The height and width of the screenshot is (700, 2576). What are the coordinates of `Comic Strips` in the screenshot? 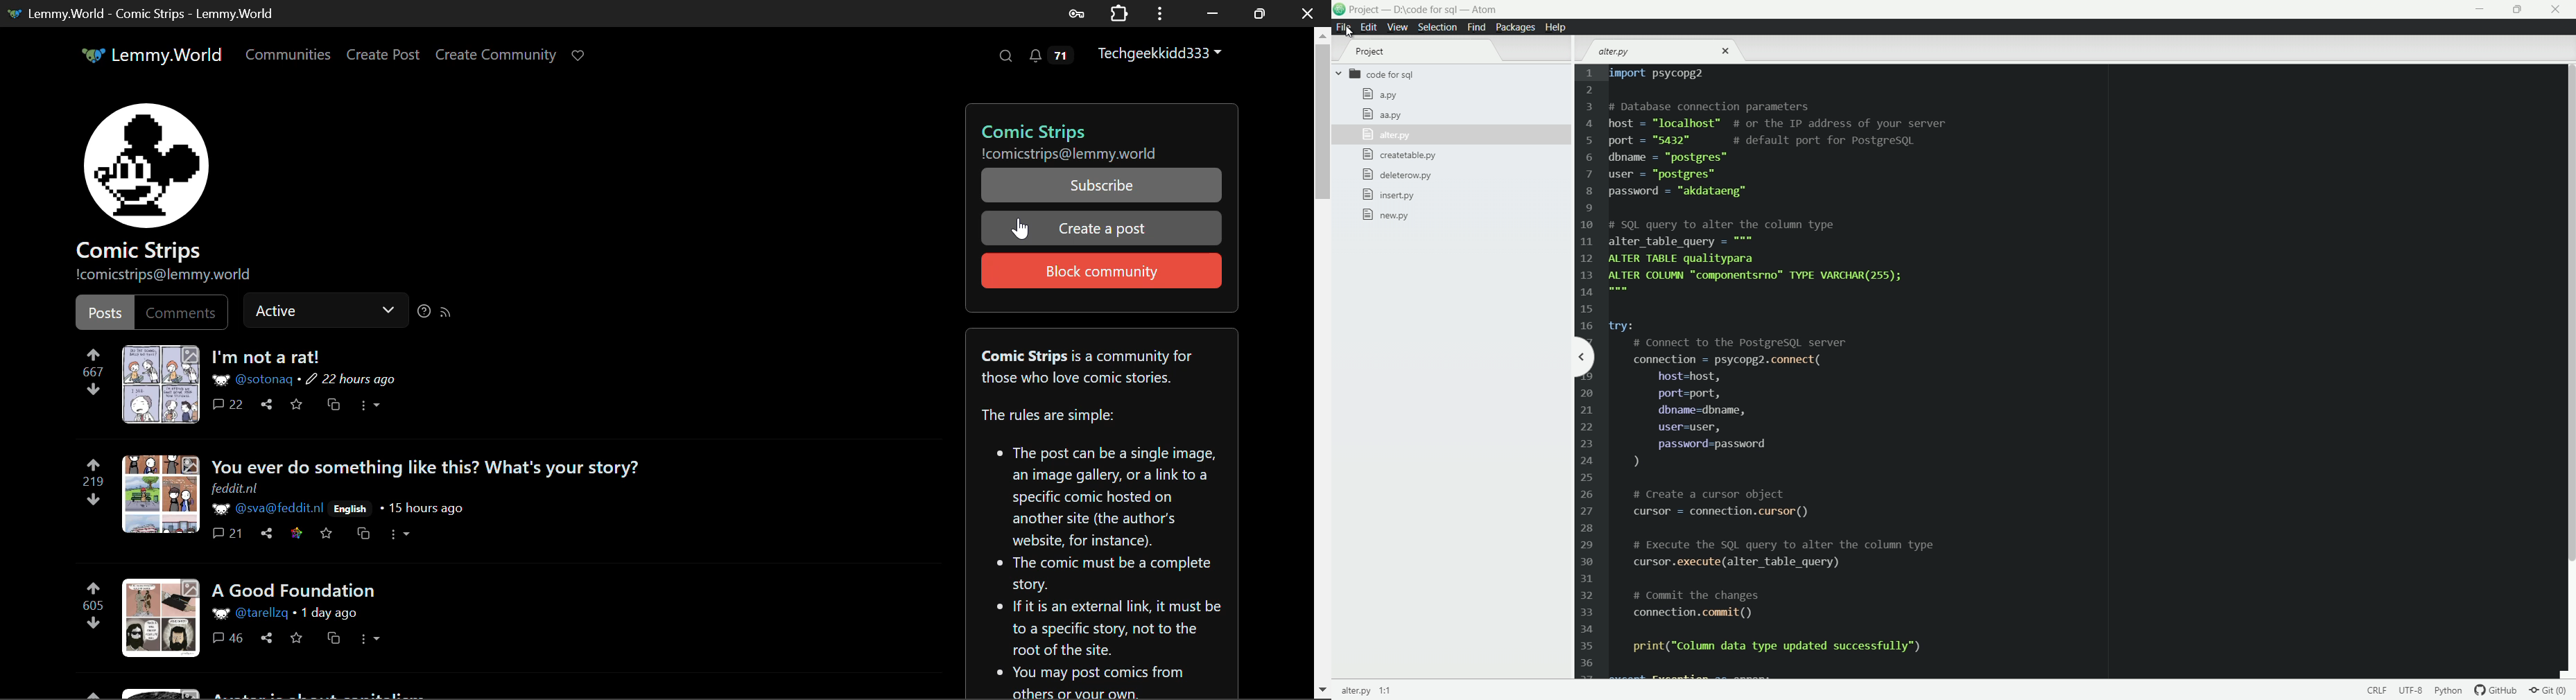 It's located at (166, 250).